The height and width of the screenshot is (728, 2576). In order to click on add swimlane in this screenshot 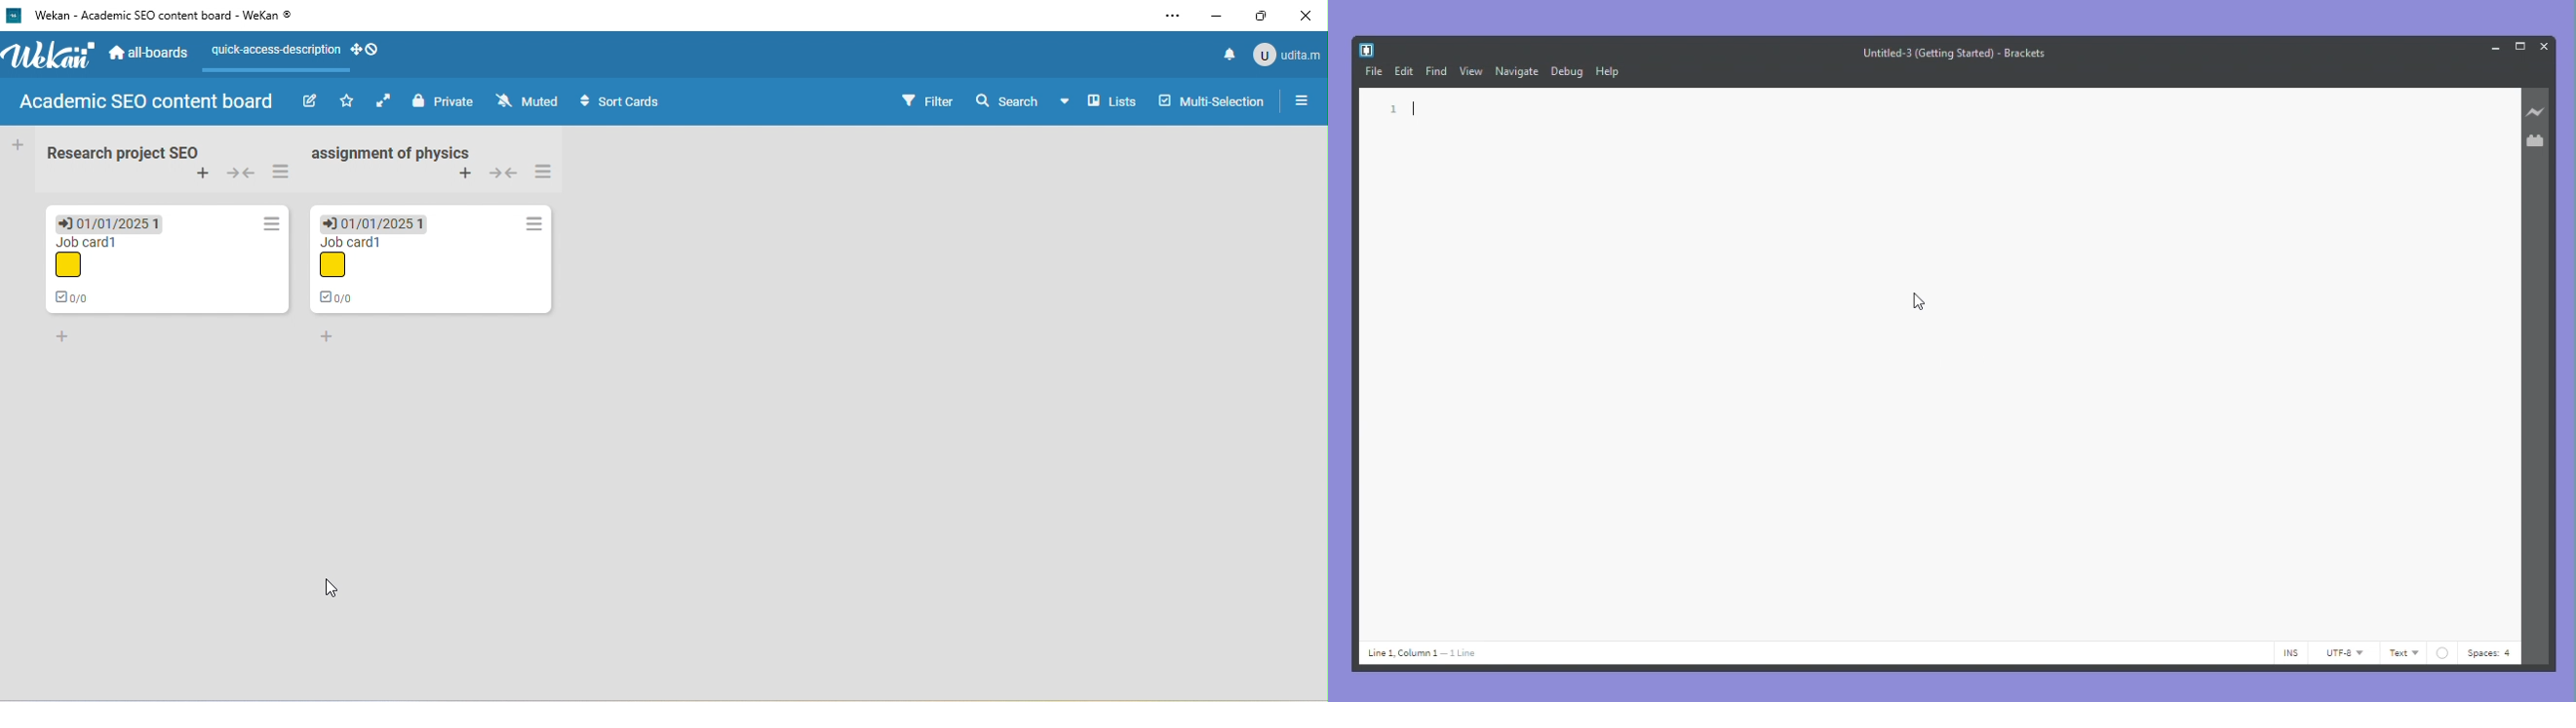, I will do `click(205, 176)`.